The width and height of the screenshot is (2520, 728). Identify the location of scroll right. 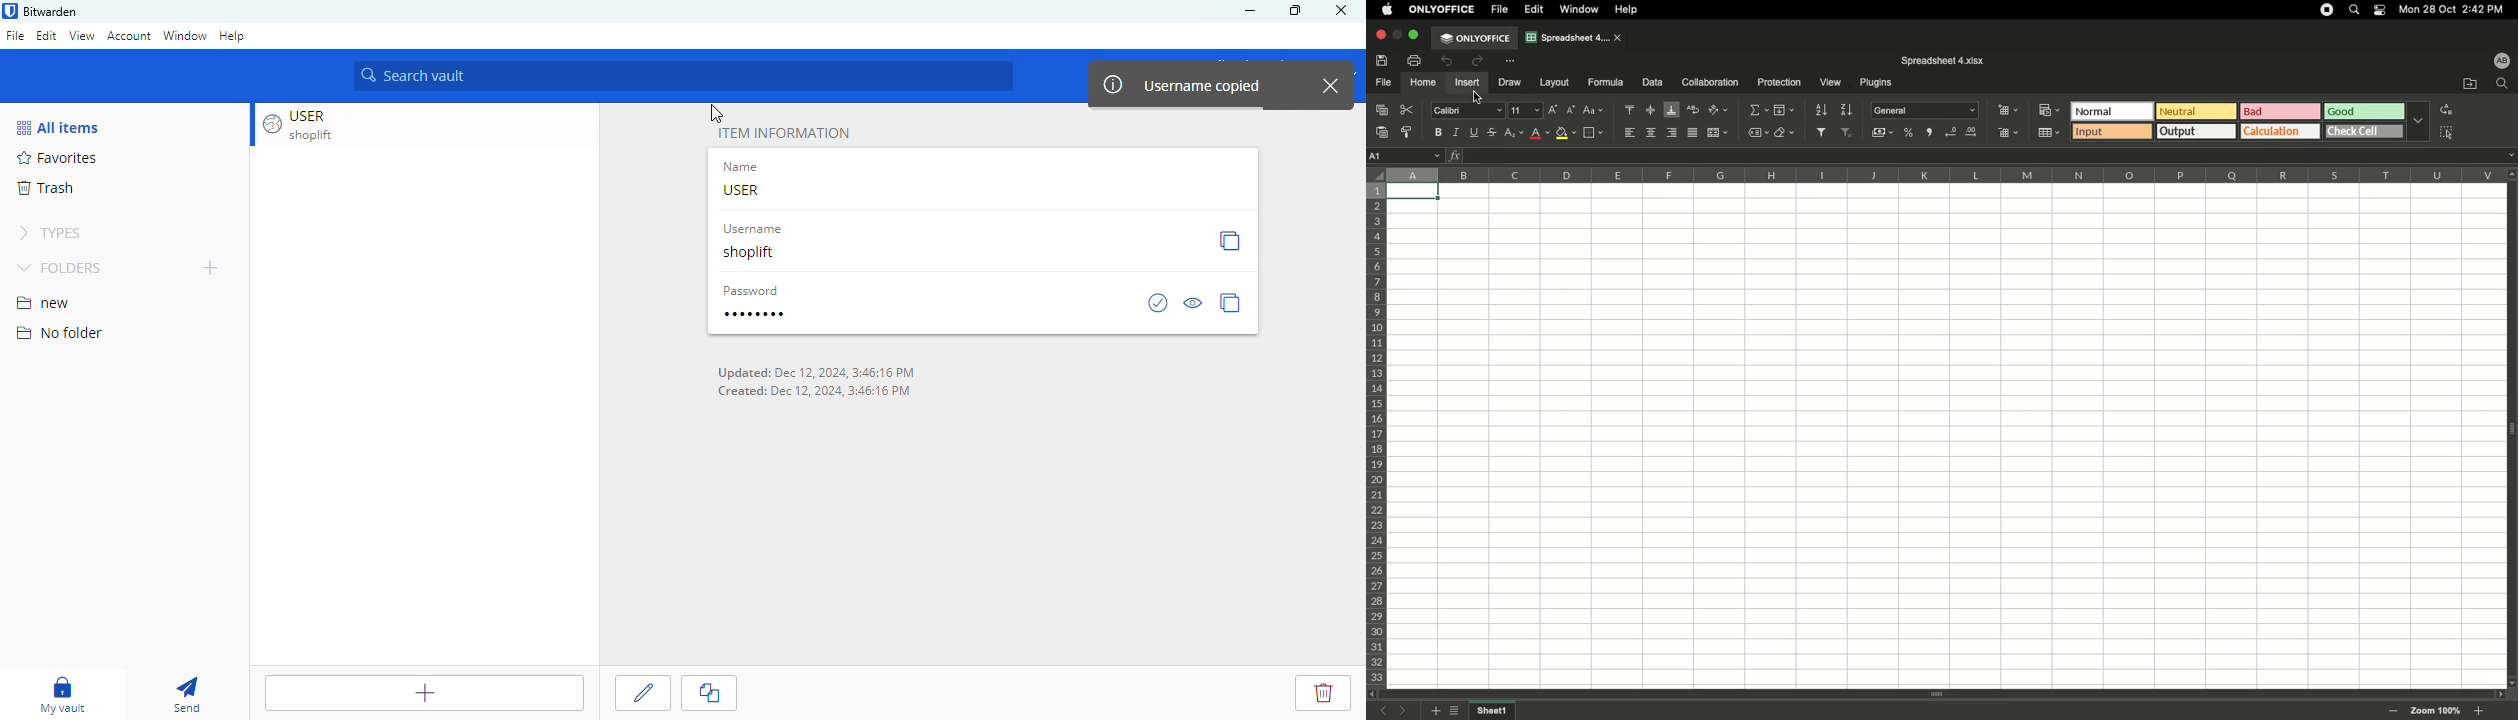
(2497, 694).